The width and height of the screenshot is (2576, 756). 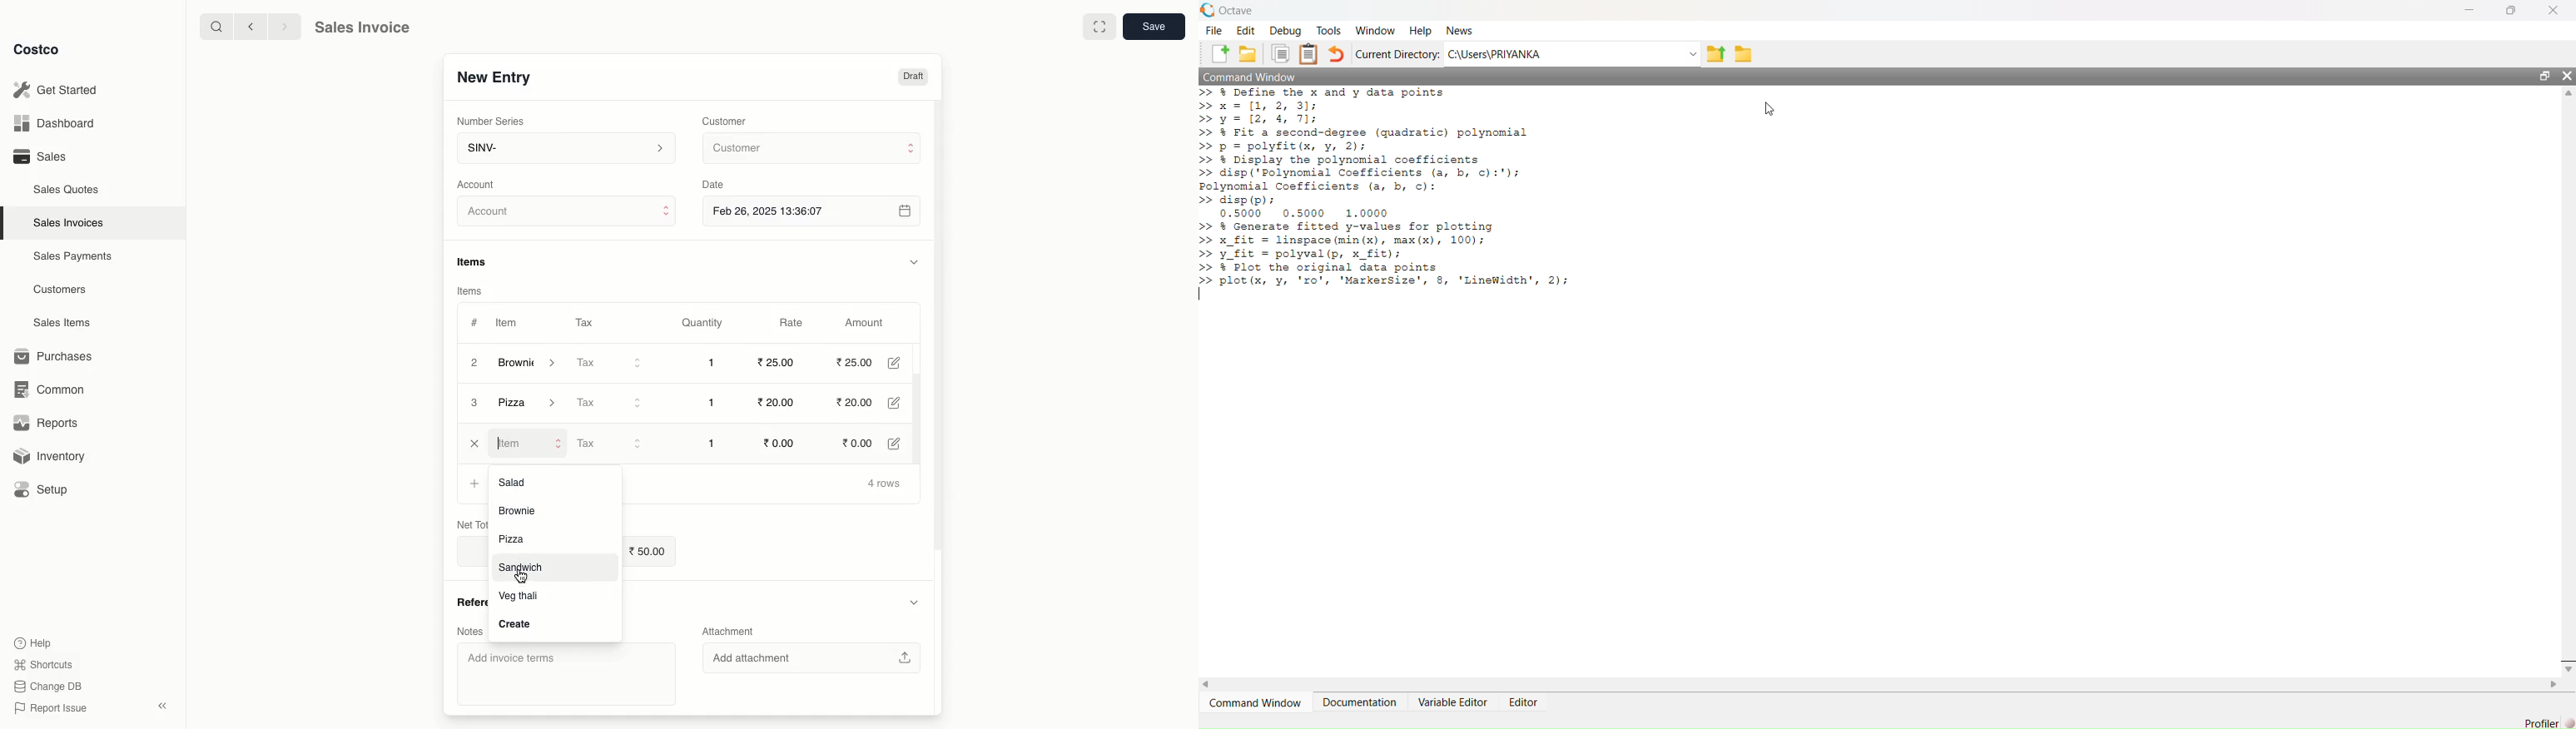 I want to click on Veg thall, so click(x=524, y=595).